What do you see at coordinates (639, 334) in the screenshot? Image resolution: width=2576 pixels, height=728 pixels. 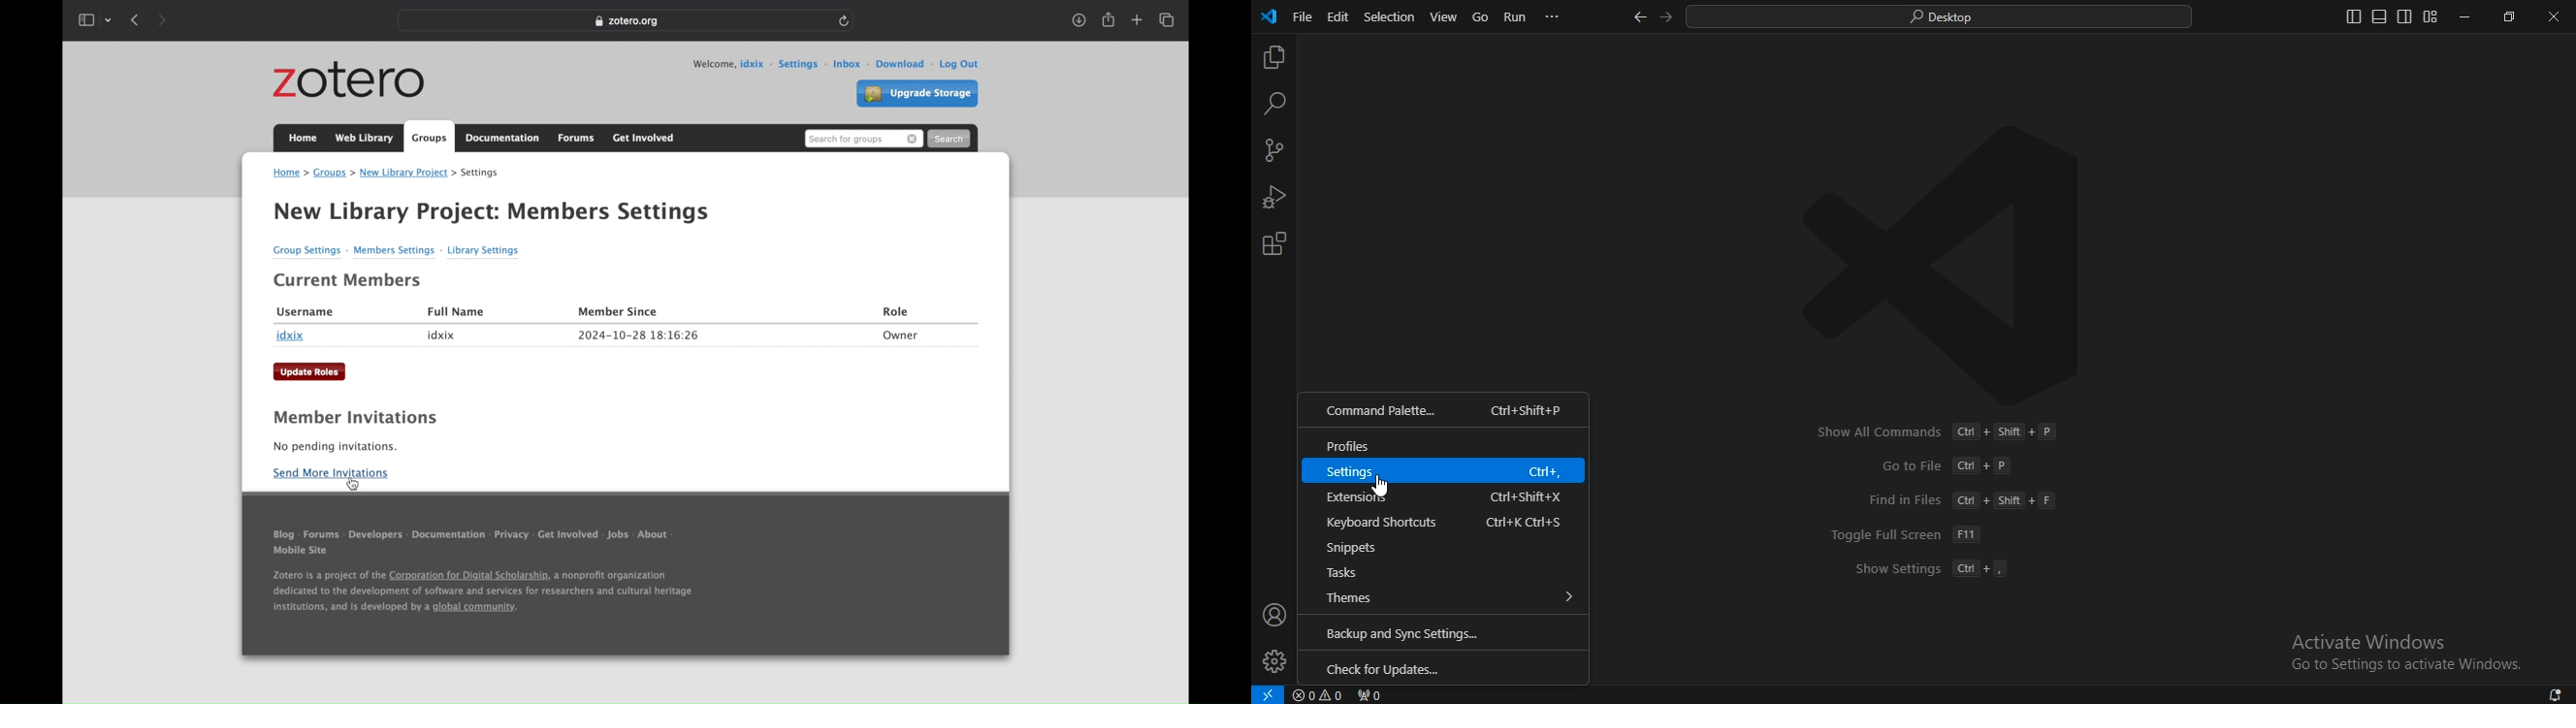 I see `2024-10-28 18:16:26` at bounding box center [639, 334].